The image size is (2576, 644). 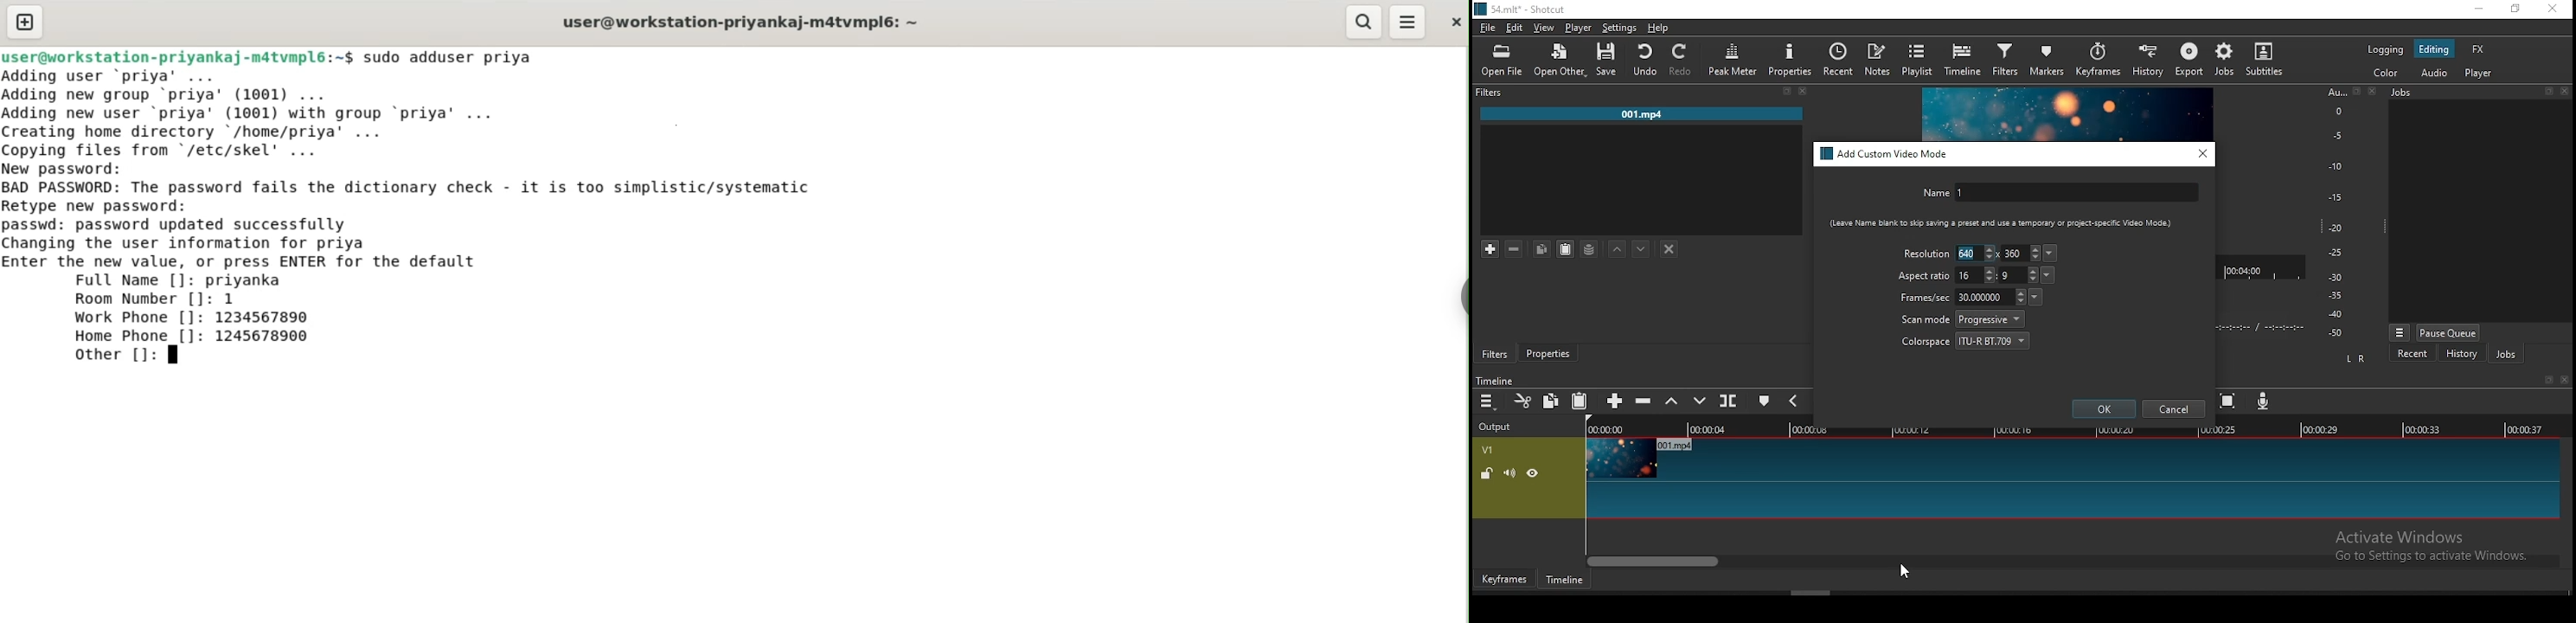 What do you see at coordinates (2334, 196) in the screenshot?
I see `-15` at bounding box center [2334, 196].